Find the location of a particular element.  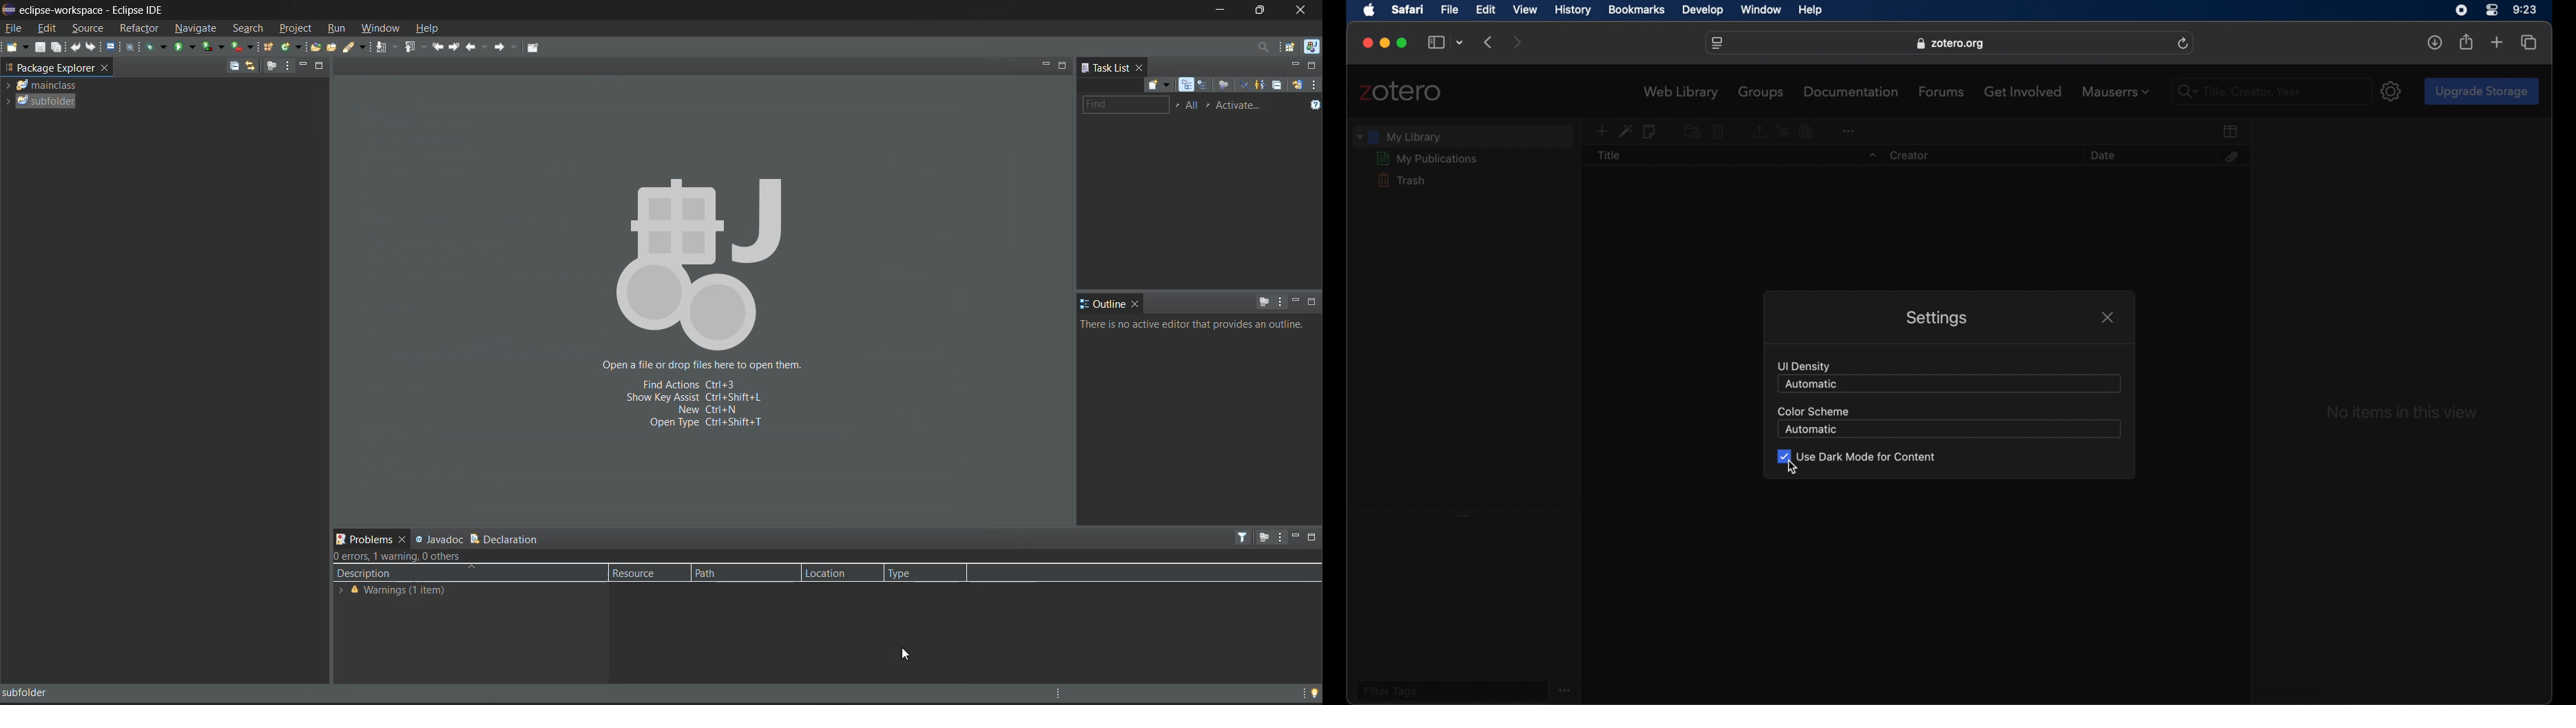

file is located at coordinates (1450, 10).